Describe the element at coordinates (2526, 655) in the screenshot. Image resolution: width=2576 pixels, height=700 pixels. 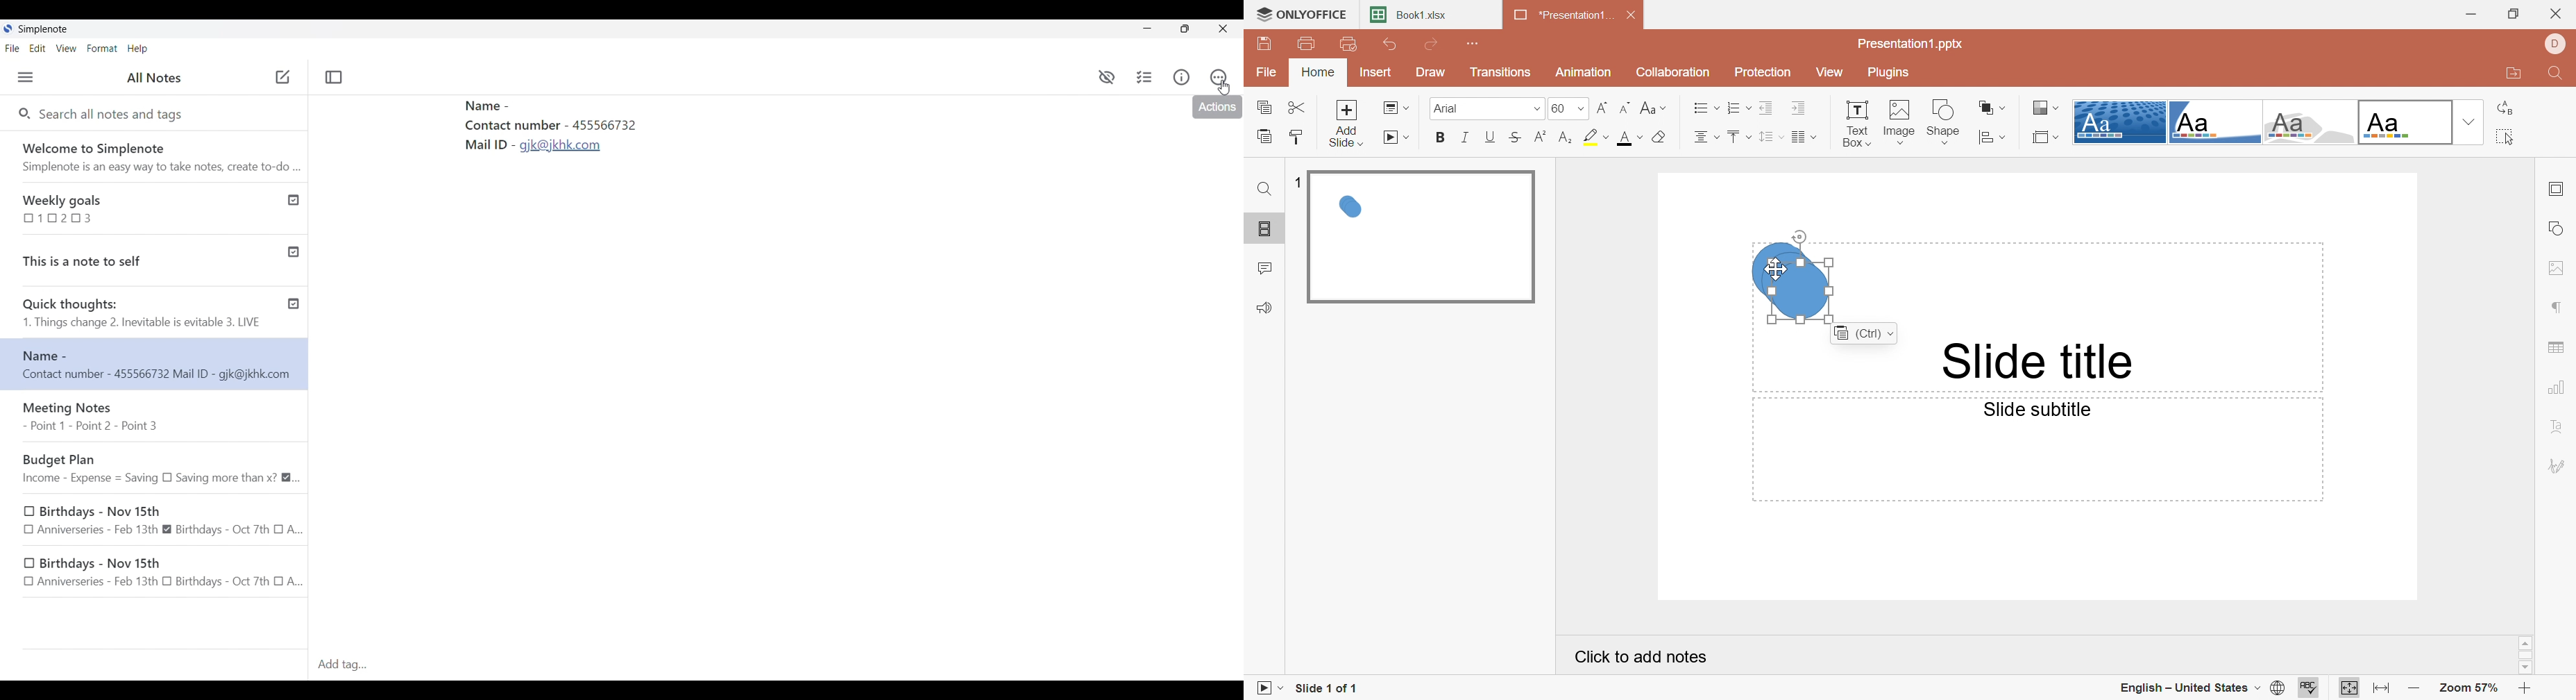
I see `Scroll bar` at that location.